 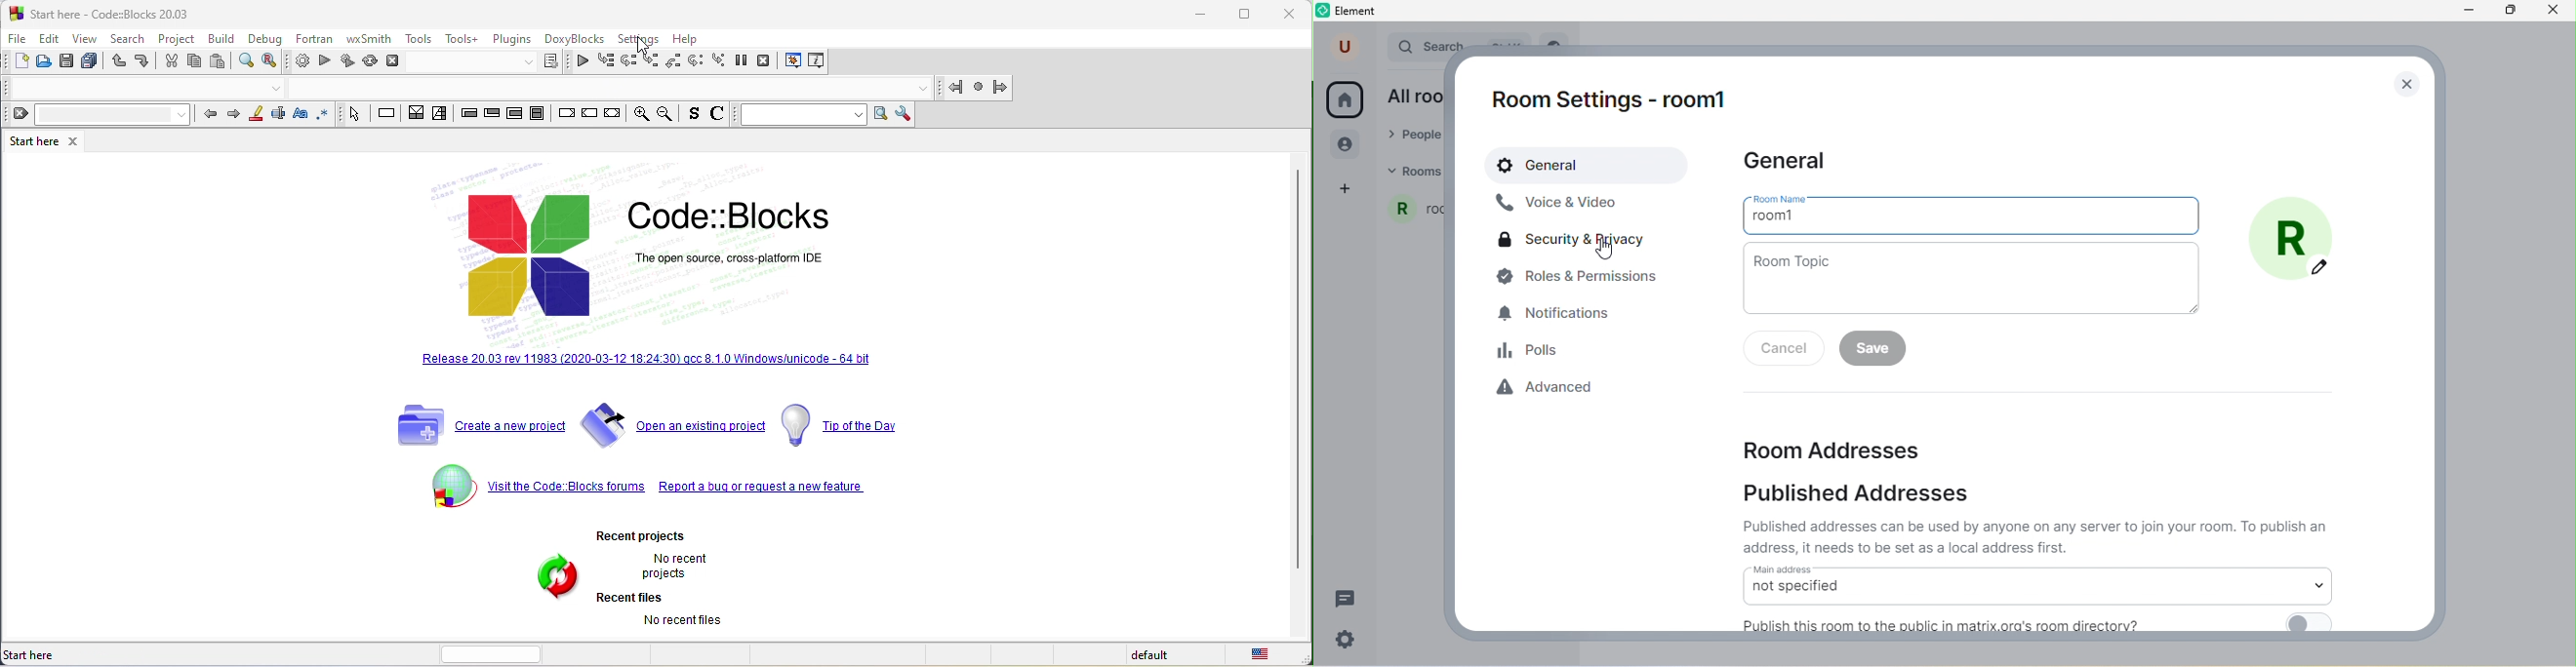 I want to click on zoom out, so click(x=666, y=114).